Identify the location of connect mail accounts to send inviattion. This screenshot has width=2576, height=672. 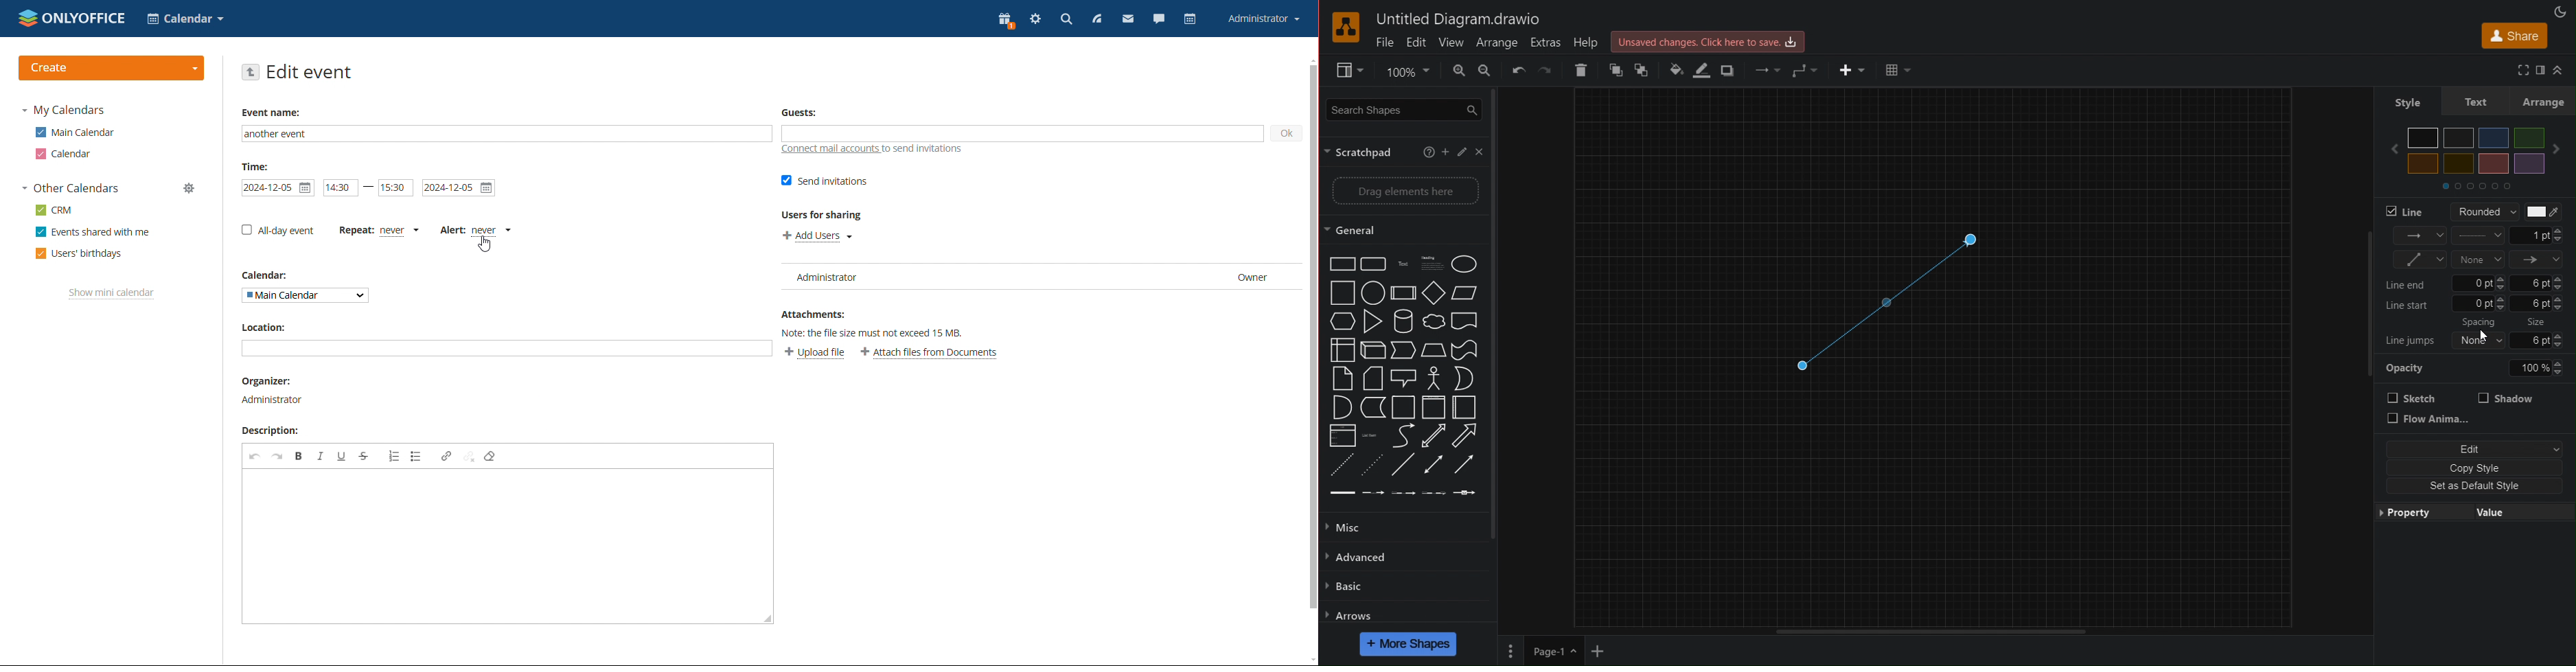
(872, 149).